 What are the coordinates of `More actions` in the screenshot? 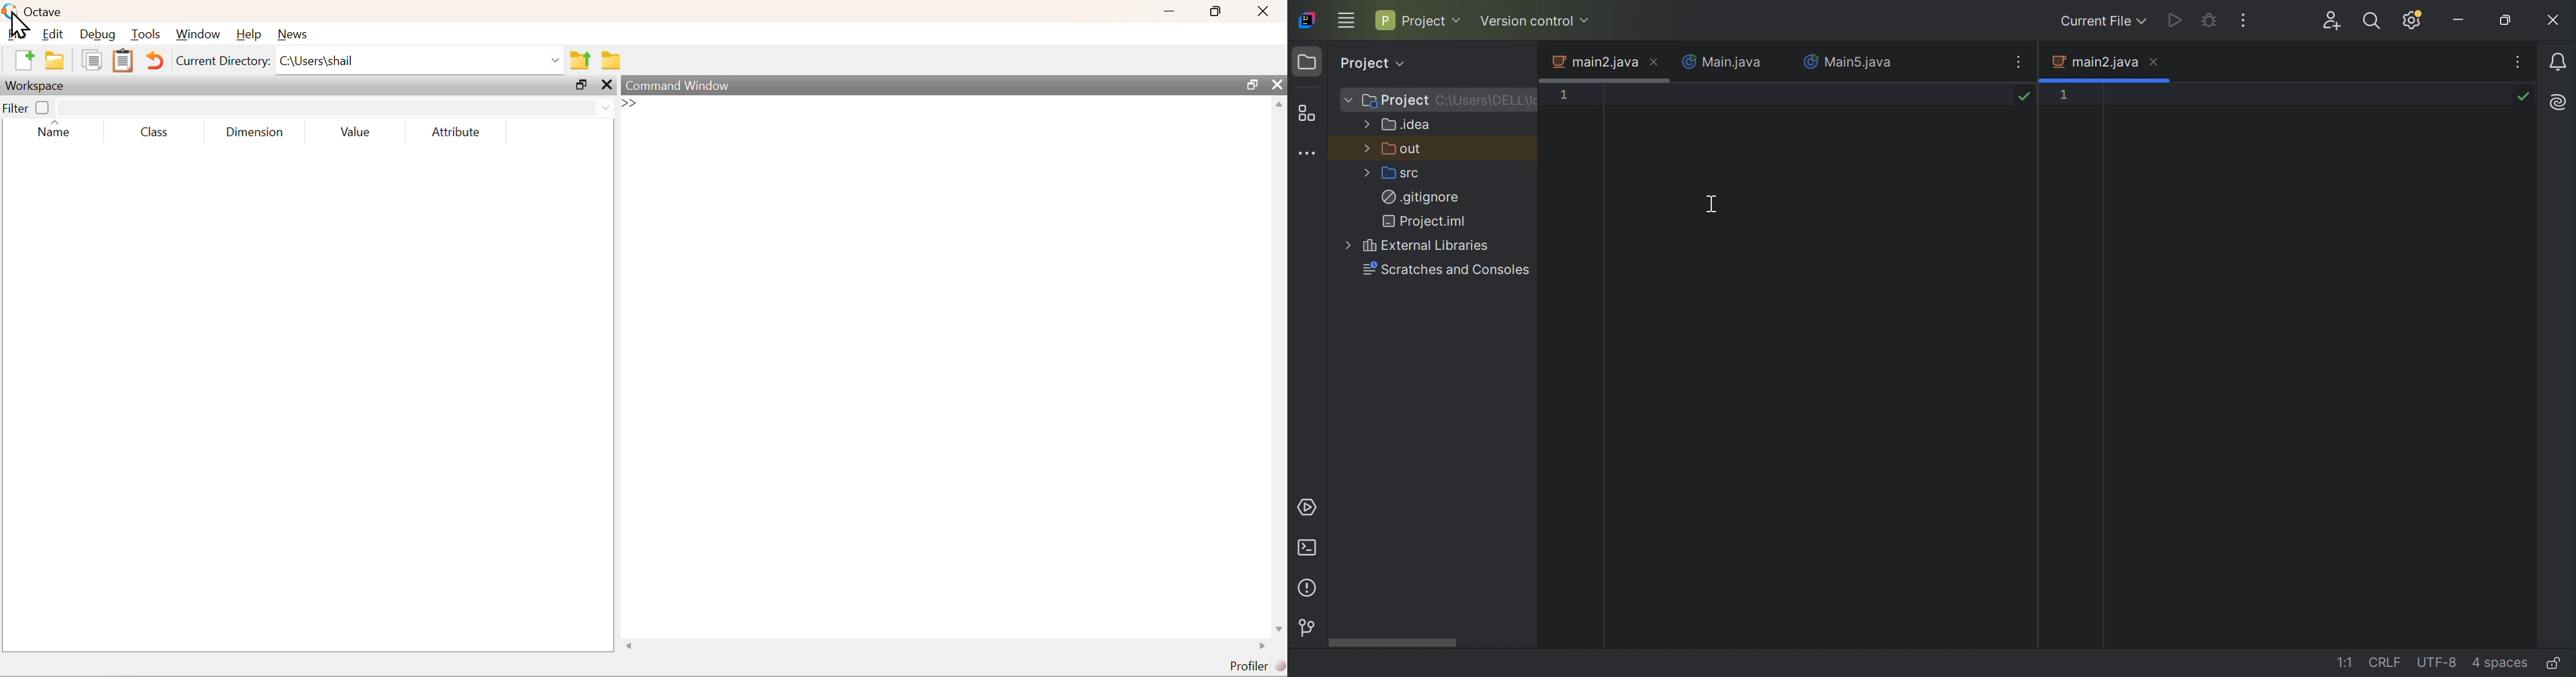 It's located at (2243, 22).